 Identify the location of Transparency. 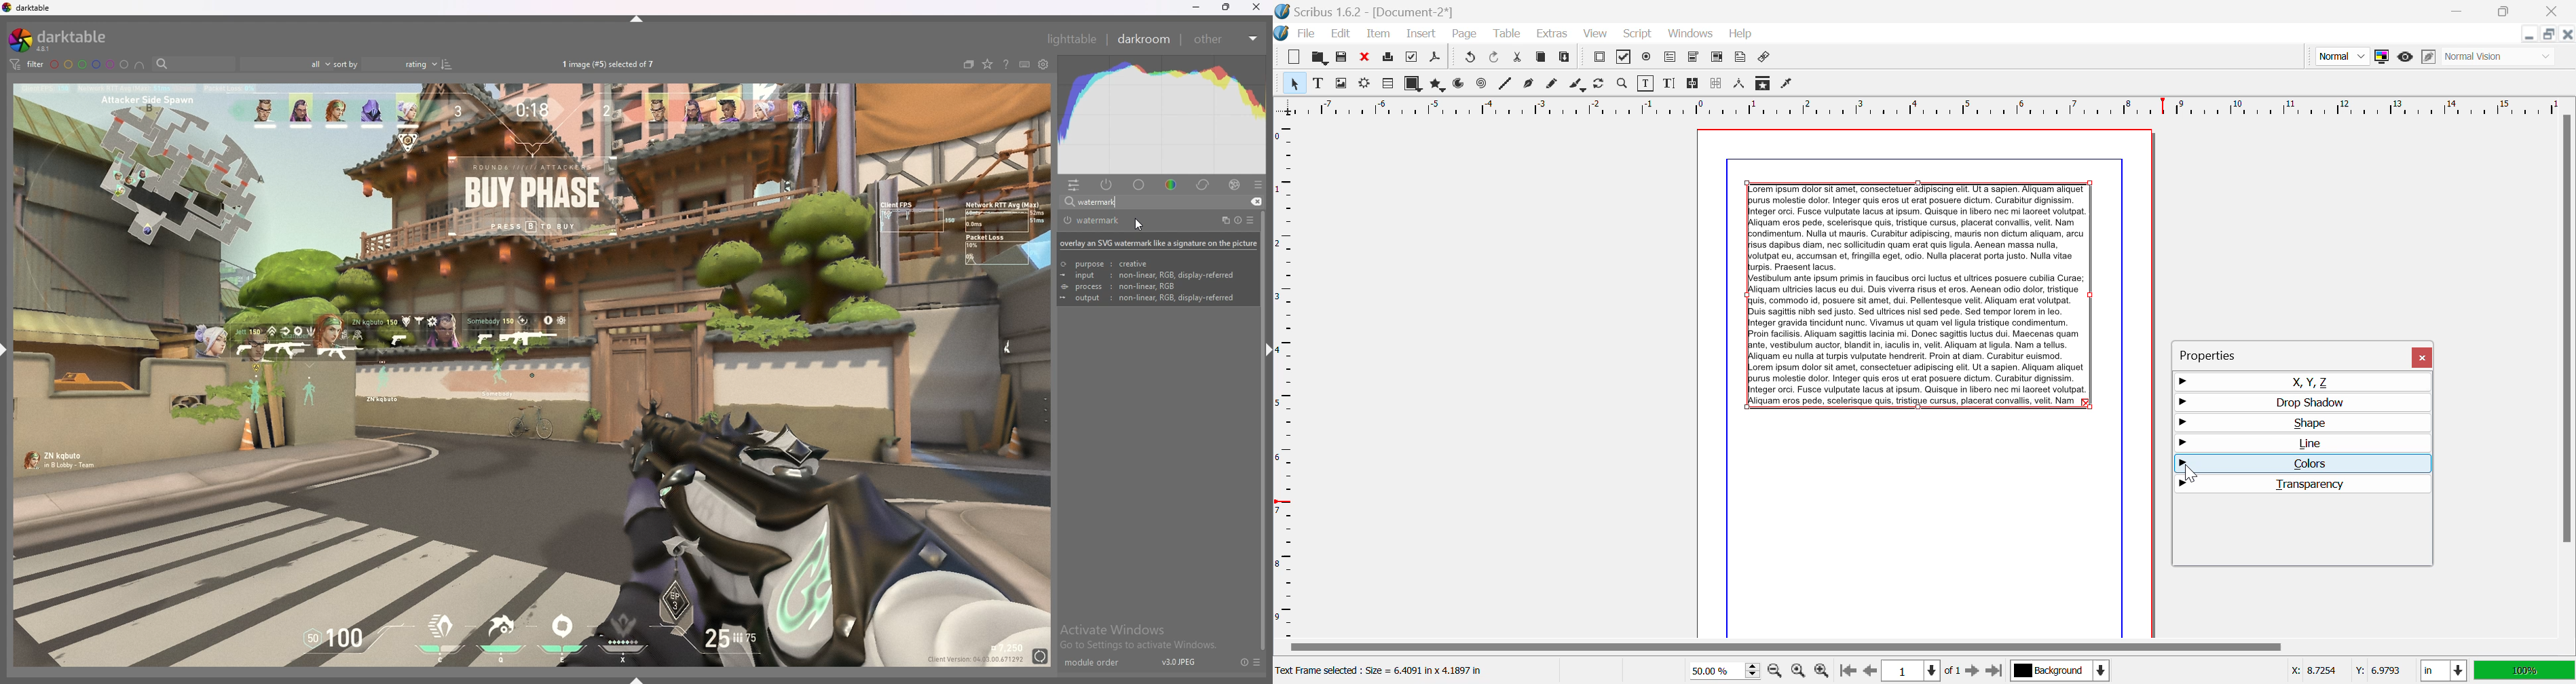
(2302, 484).